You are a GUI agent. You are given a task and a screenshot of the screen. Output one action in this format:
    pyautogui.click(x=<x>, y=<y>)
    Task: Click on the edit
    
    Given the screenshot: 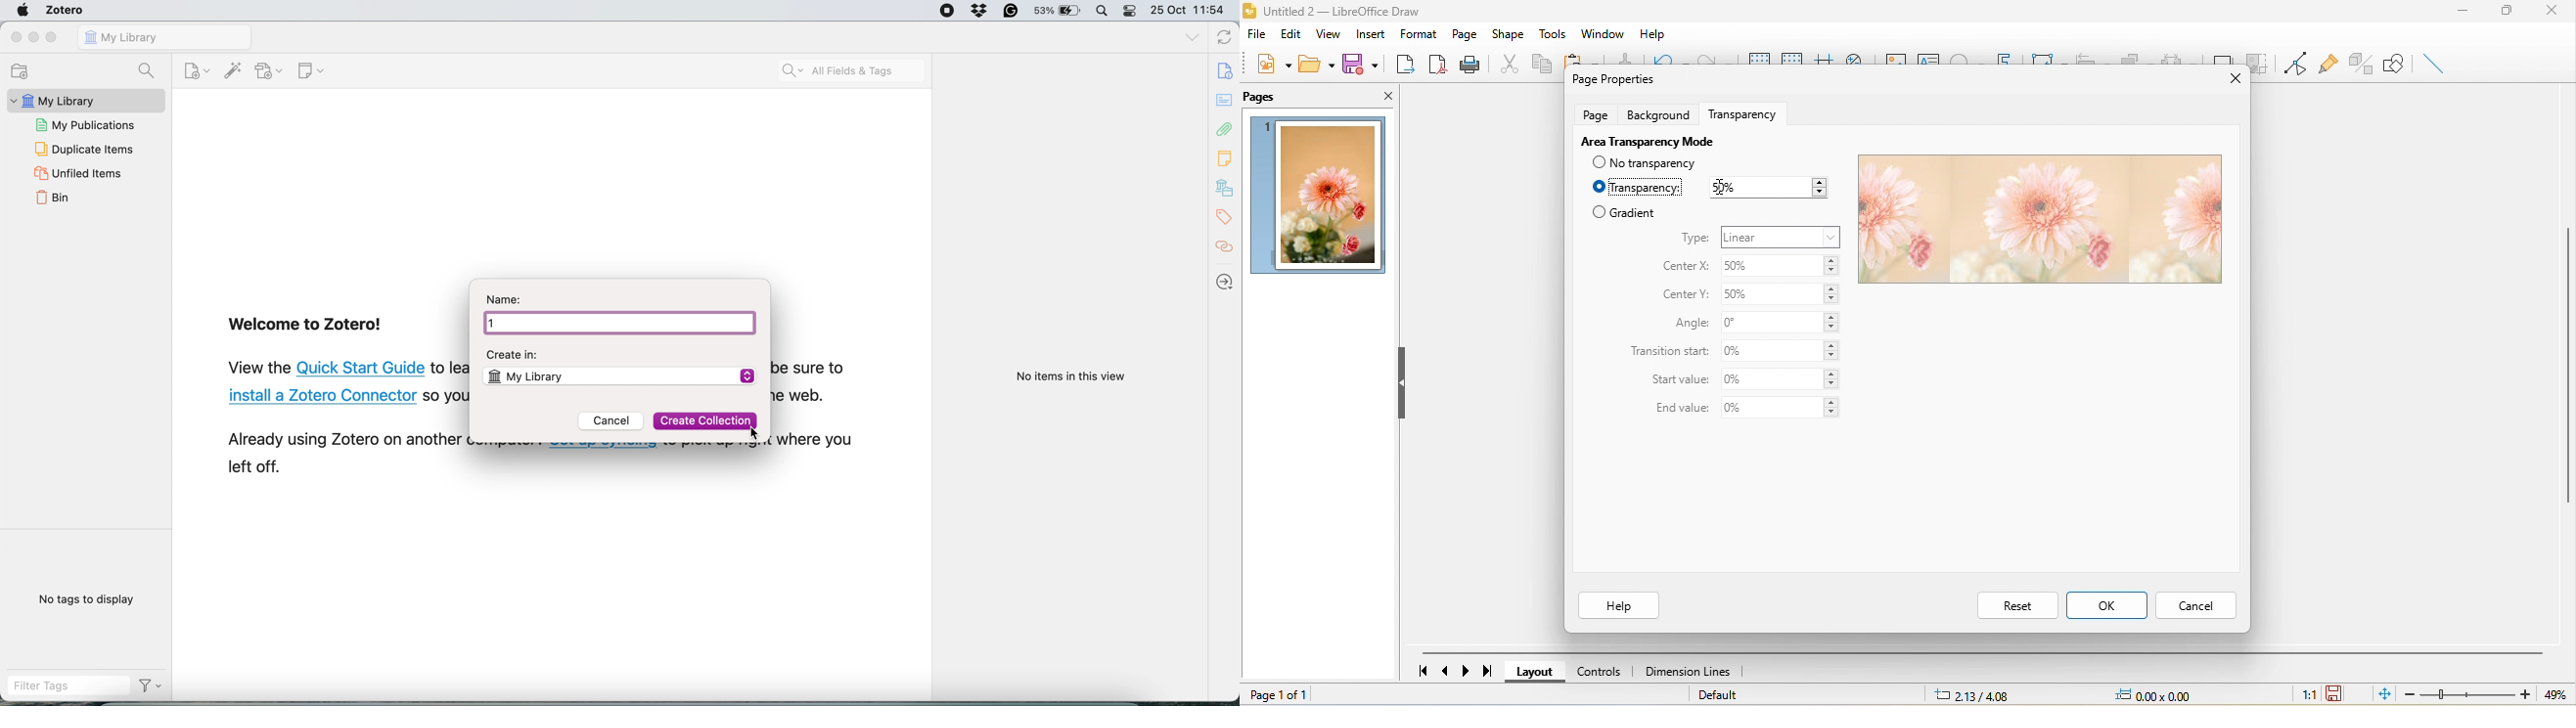 What is the action you would take?
    pyautogui.click(x=1292, y=33)
    